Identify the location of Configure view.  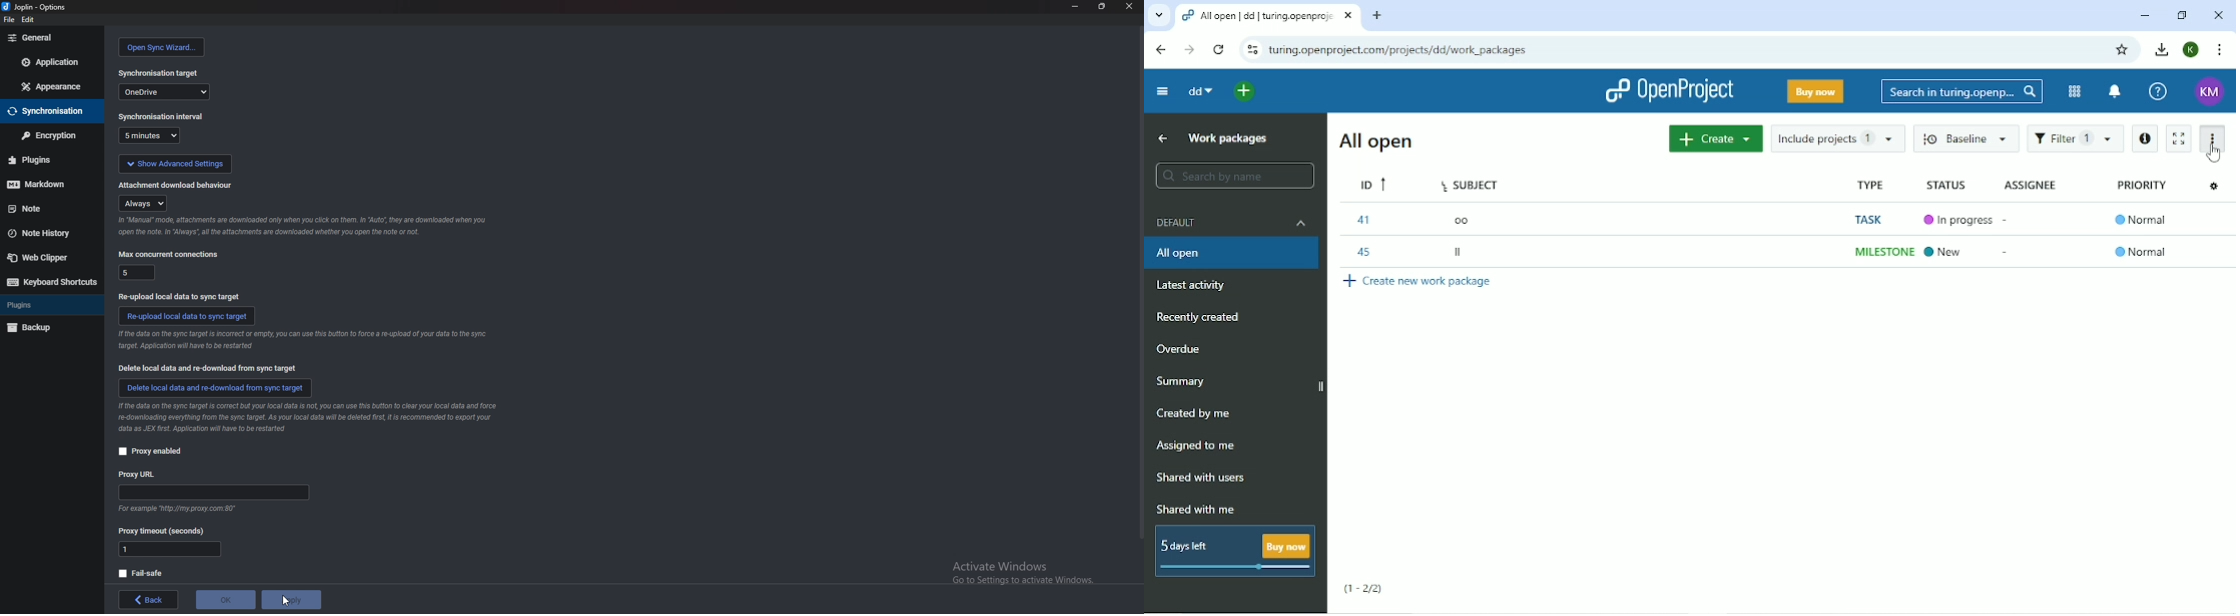
(2215, 186).